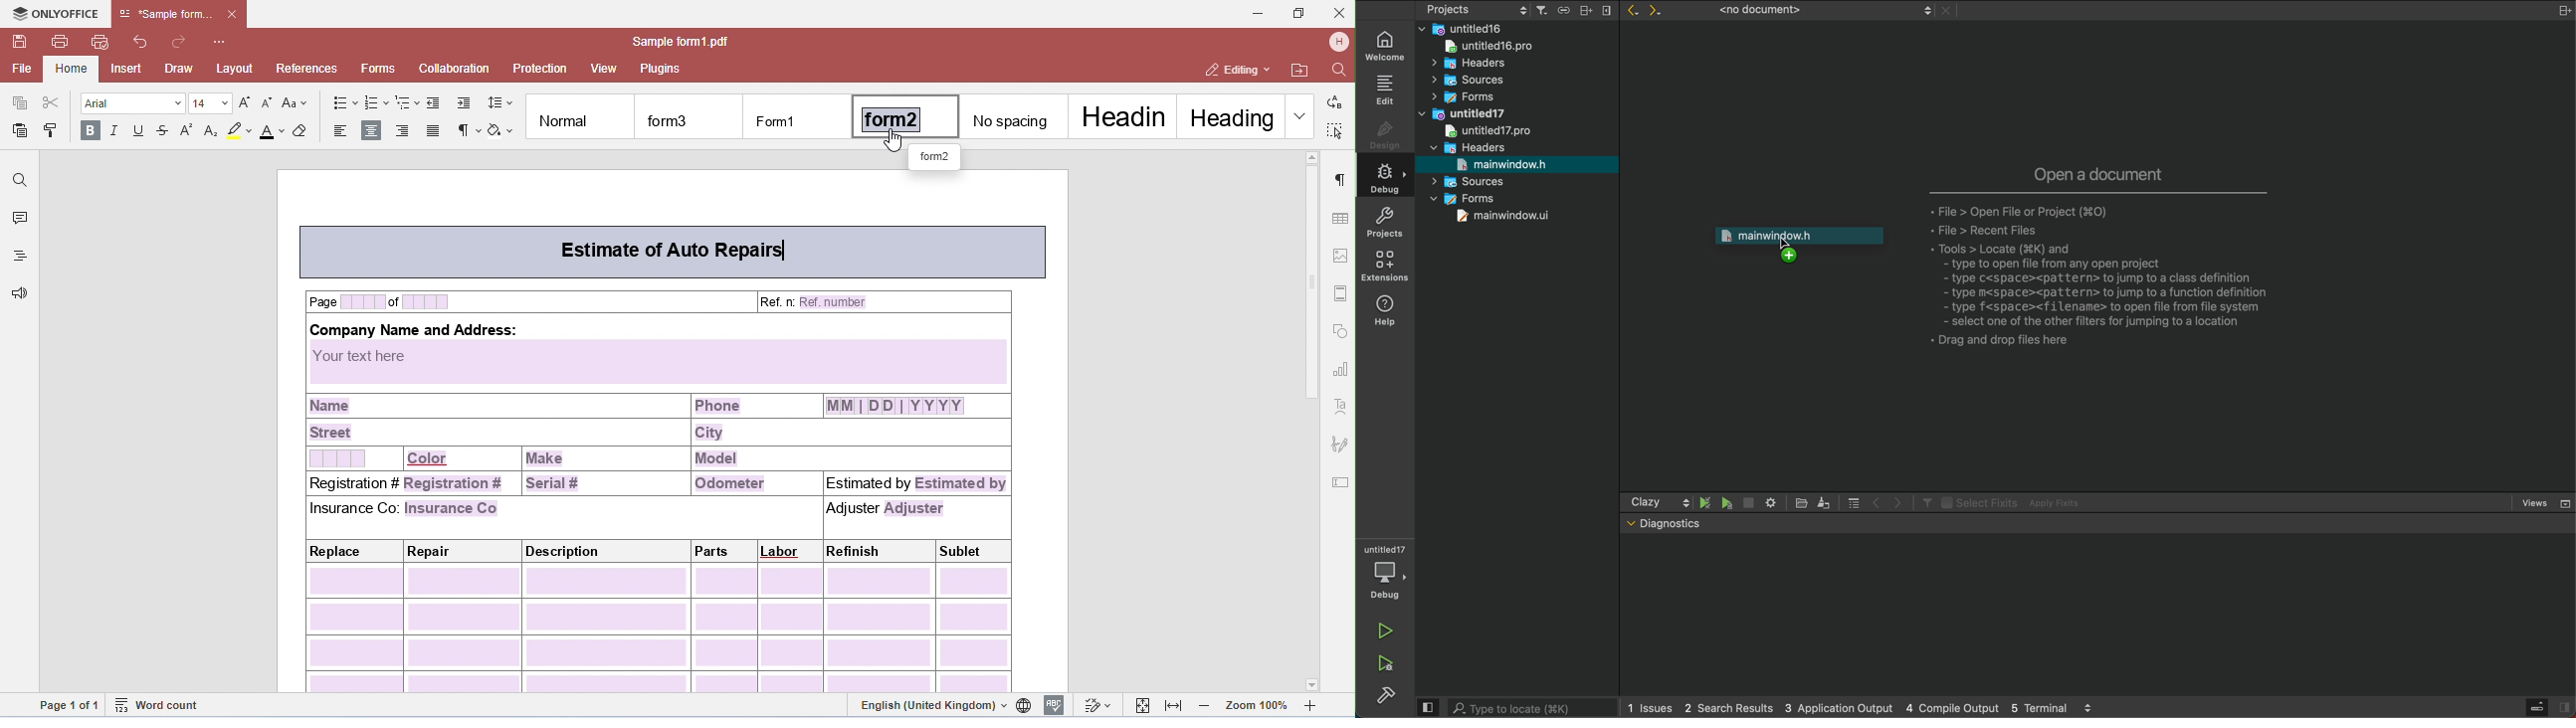 The image size is (2576, 728). I want to click on project settings, so click(1478, 9).